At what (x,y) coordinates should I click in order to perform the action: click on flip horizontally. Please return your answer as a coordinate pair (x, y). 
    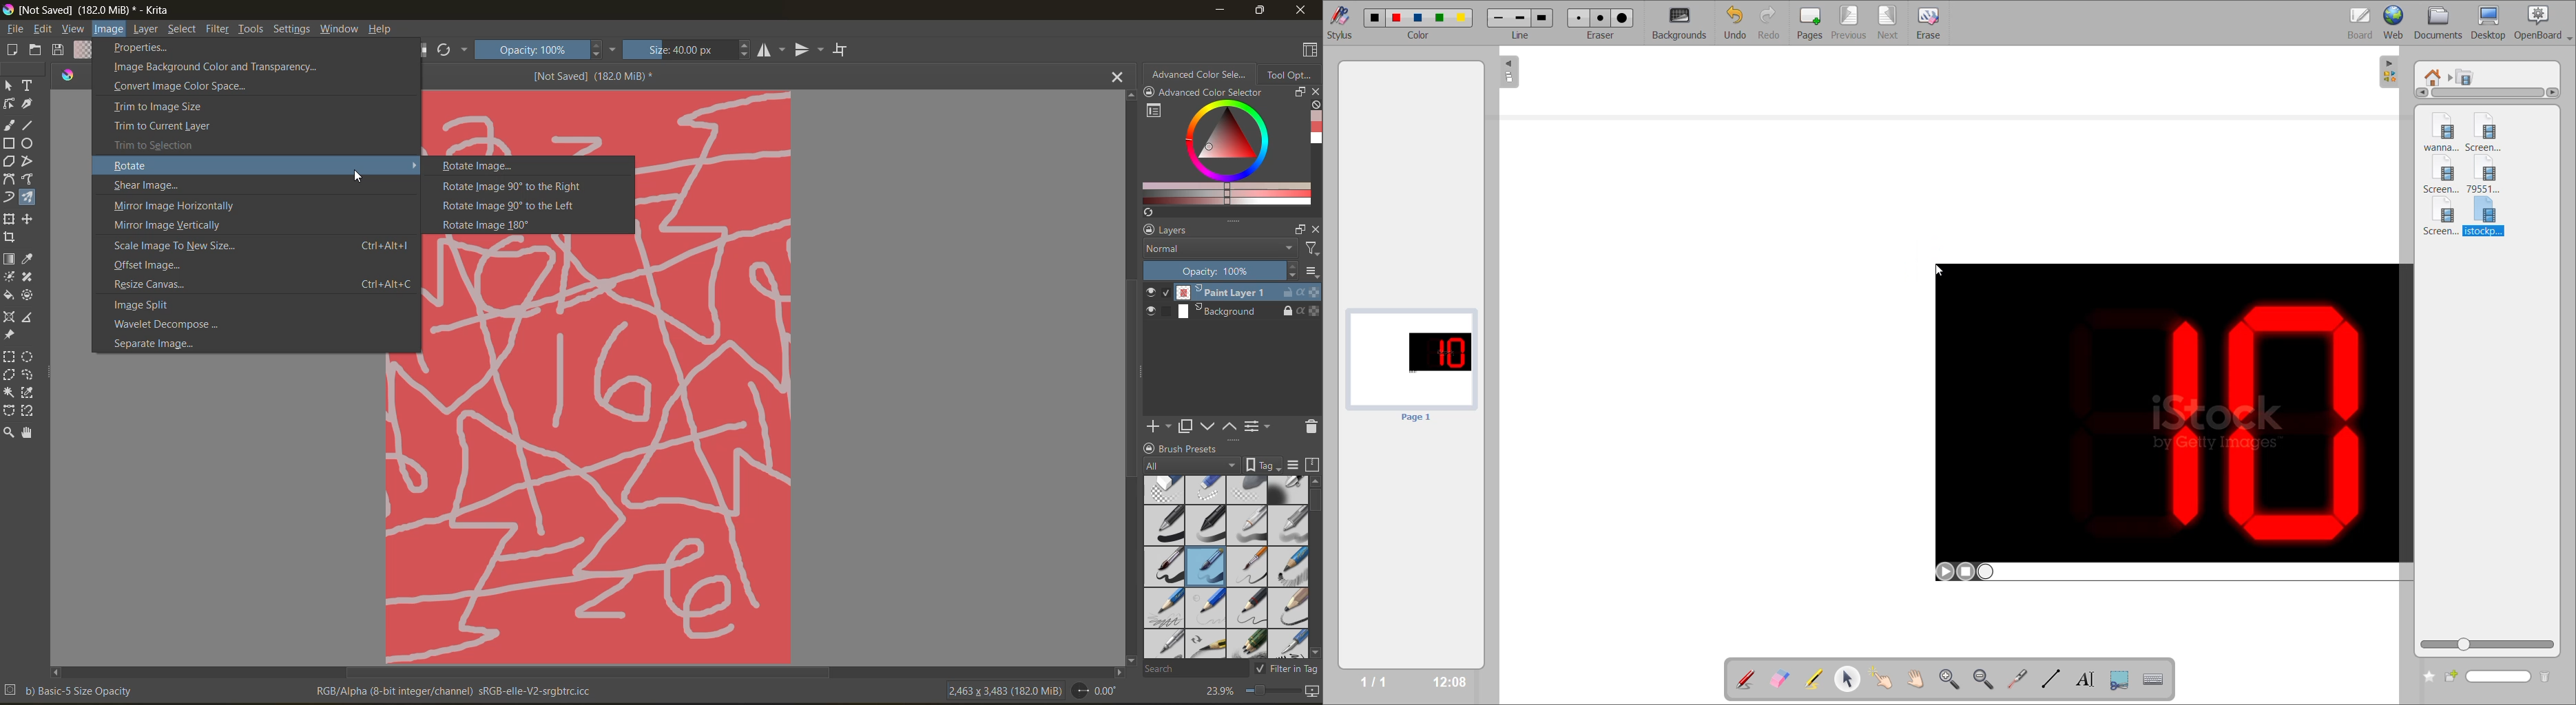
    Looking at the image, I should click on (773, 51).